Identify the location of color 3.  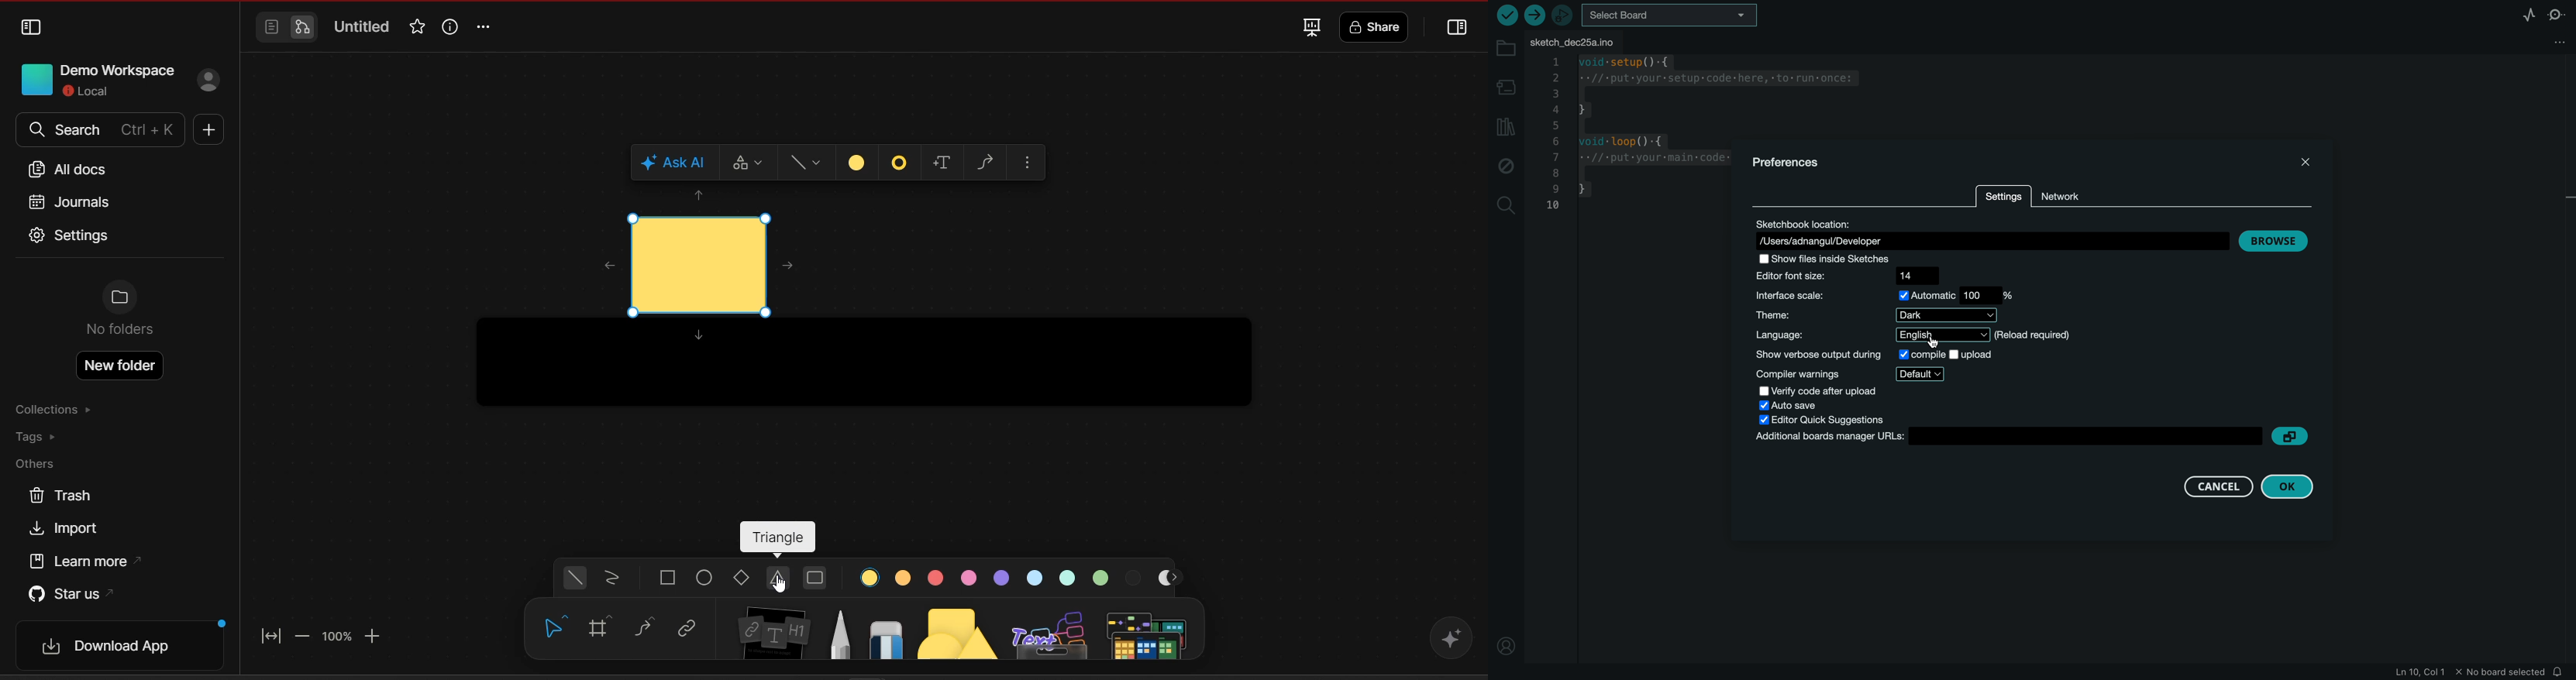
(935, 579).